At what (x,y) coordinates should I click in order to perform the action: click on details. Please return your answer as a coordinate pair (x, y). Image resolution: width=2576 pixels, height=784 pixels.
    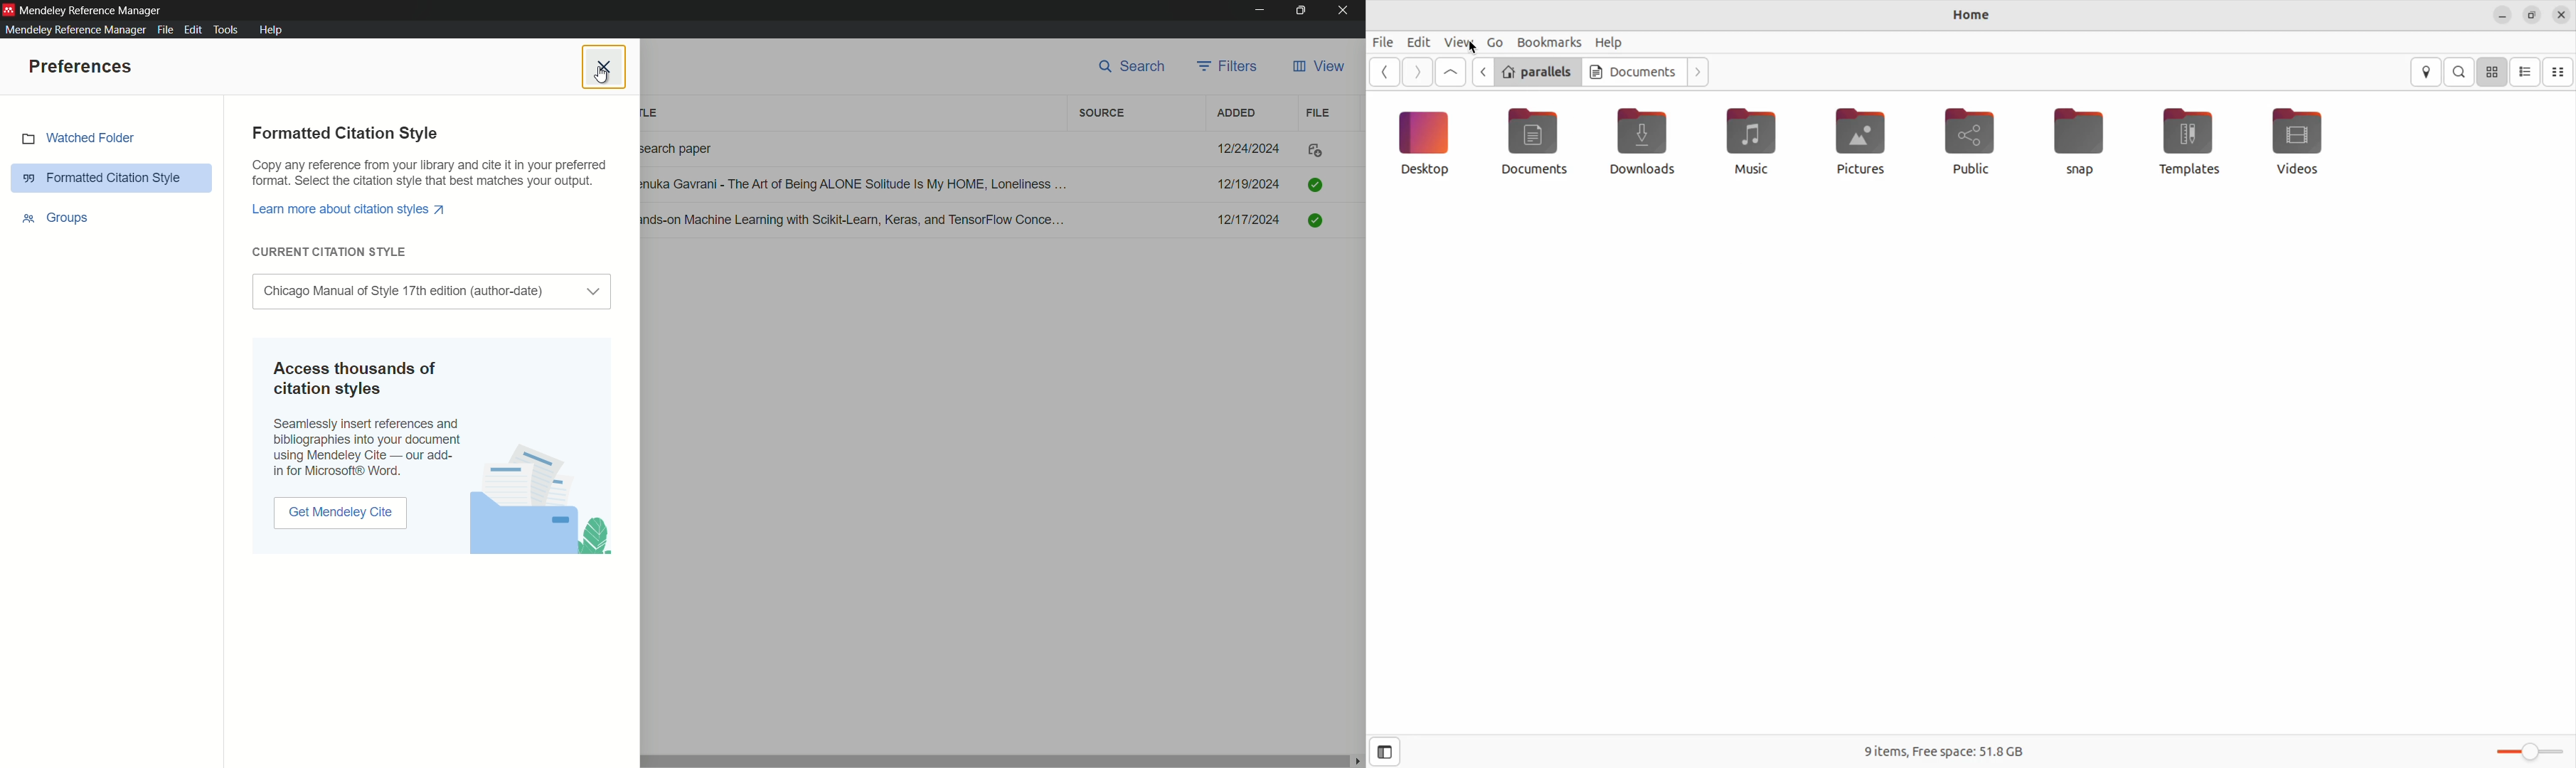
    Looking at the image, I should click on (988, 221).